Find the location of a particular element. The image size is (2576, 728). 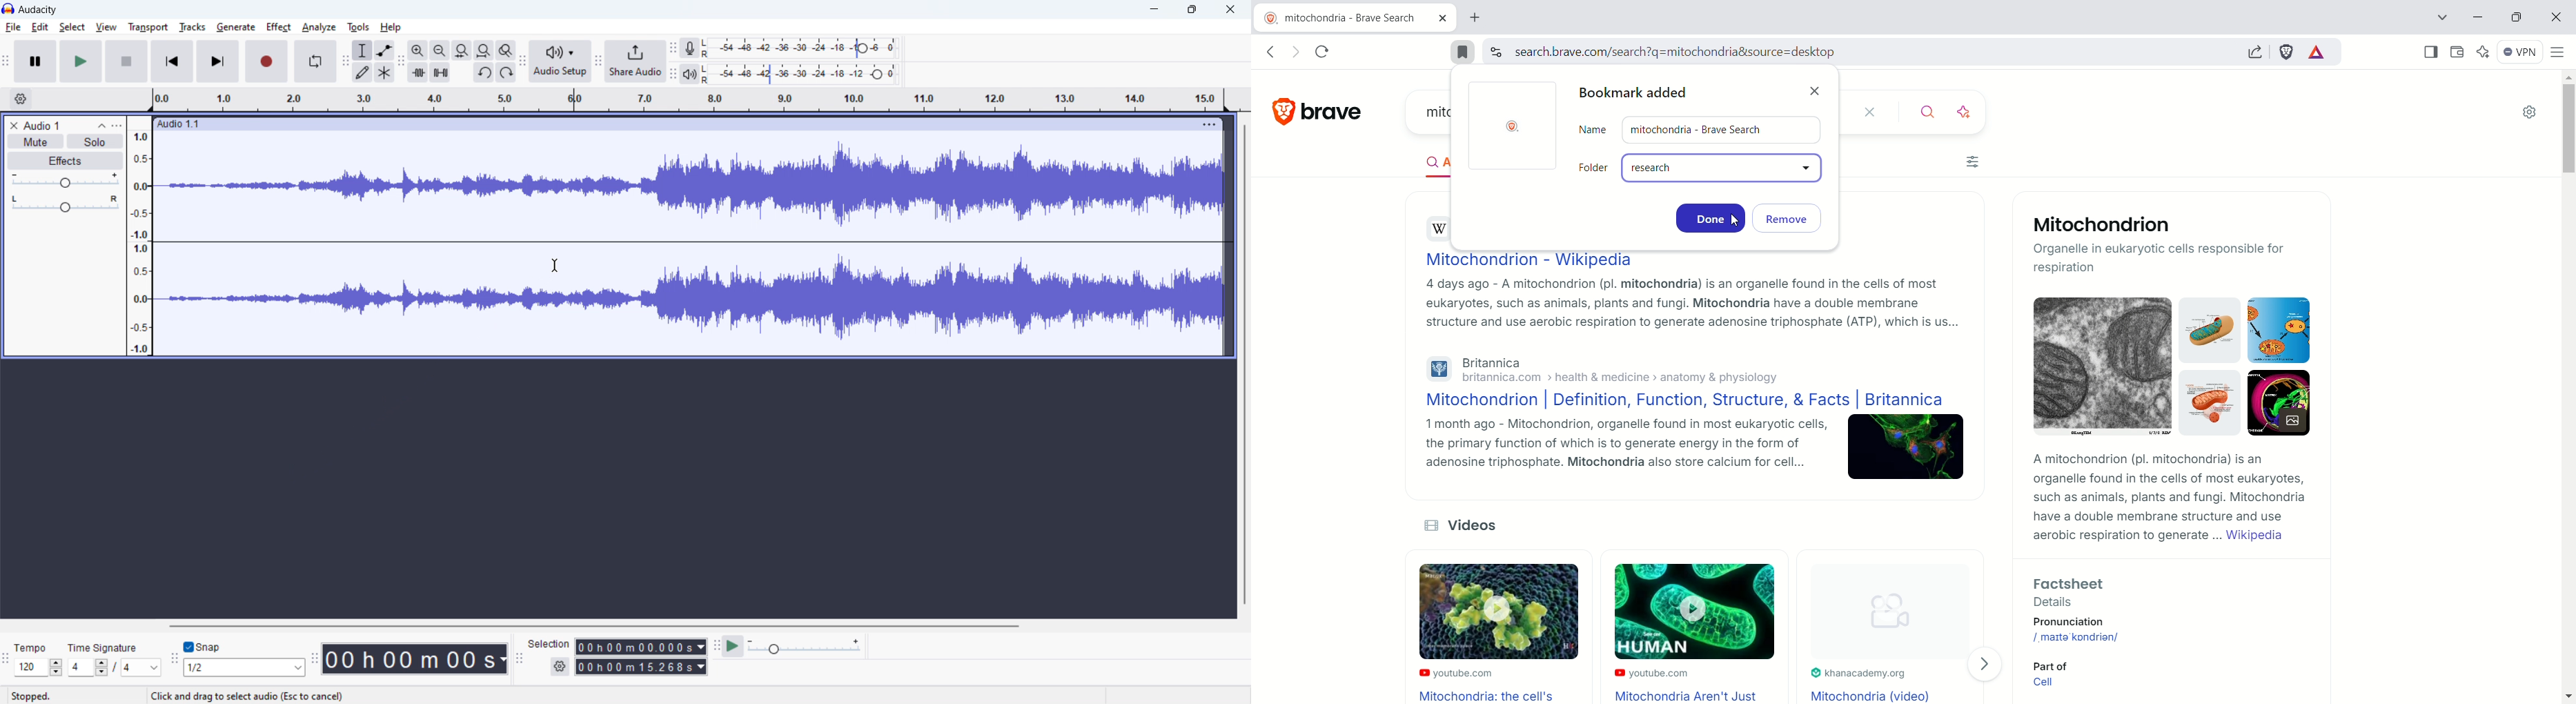

playback meter toolbar is located at coordinates (673, 75).